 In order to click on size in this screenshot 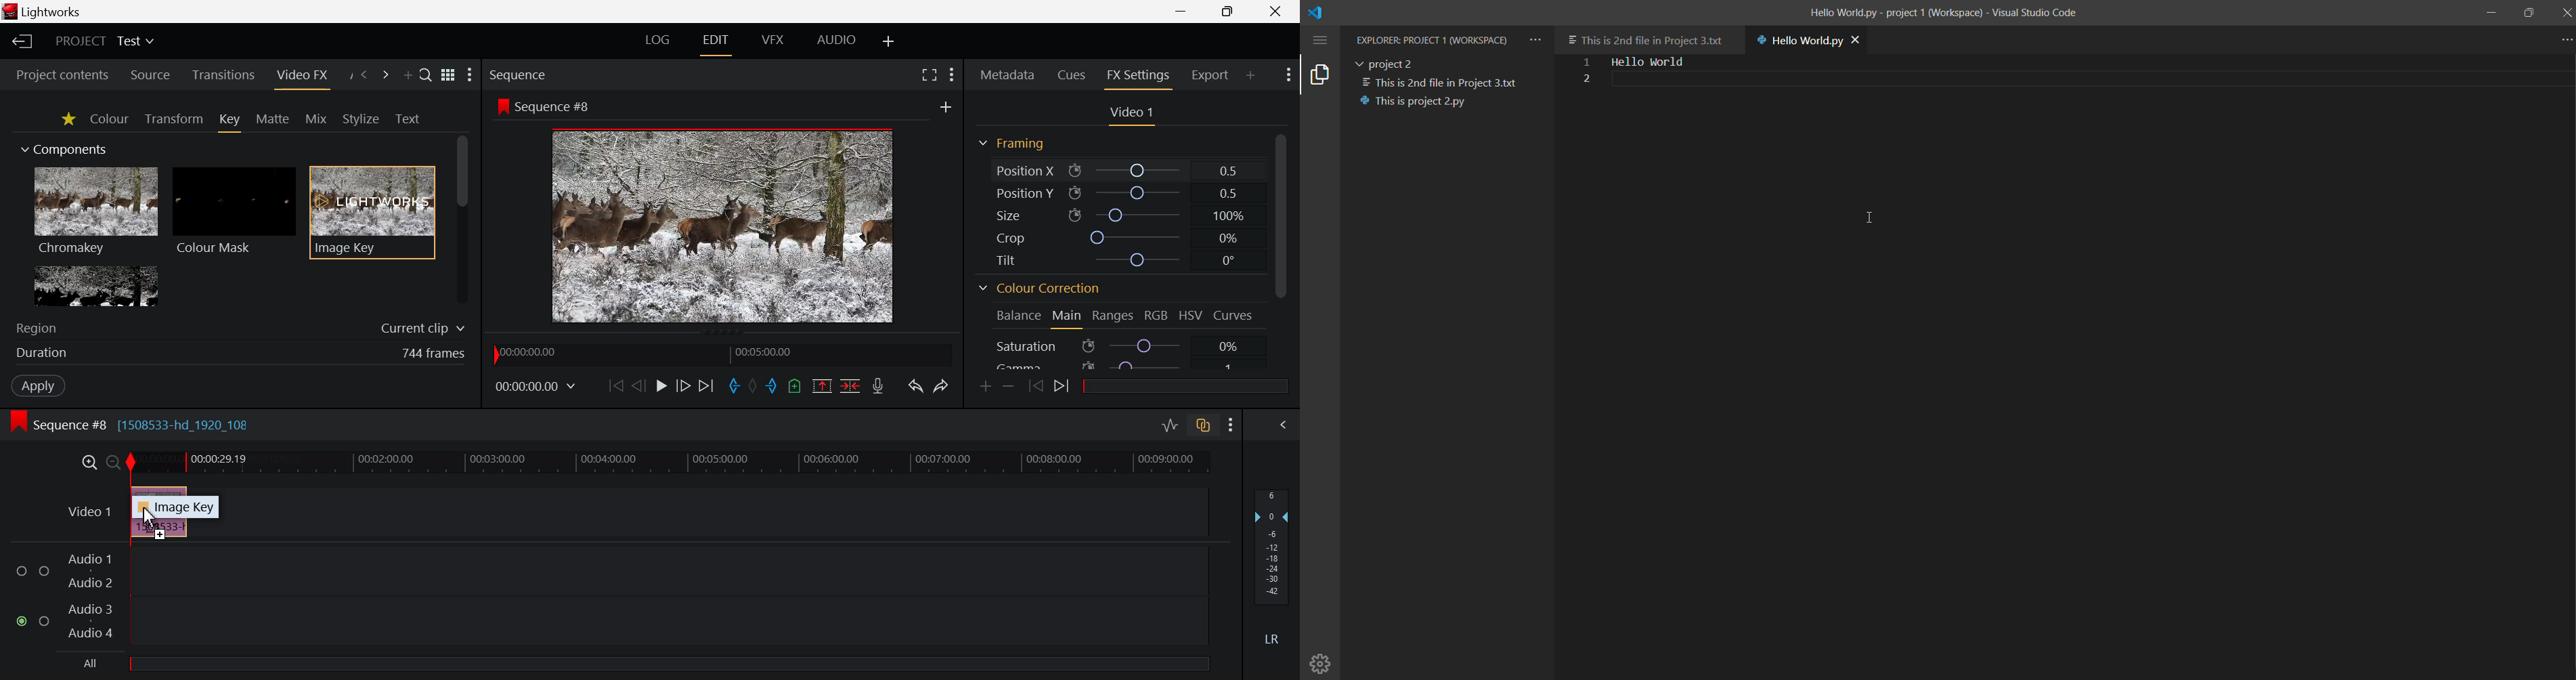, I will do `click(1137, 216)`.